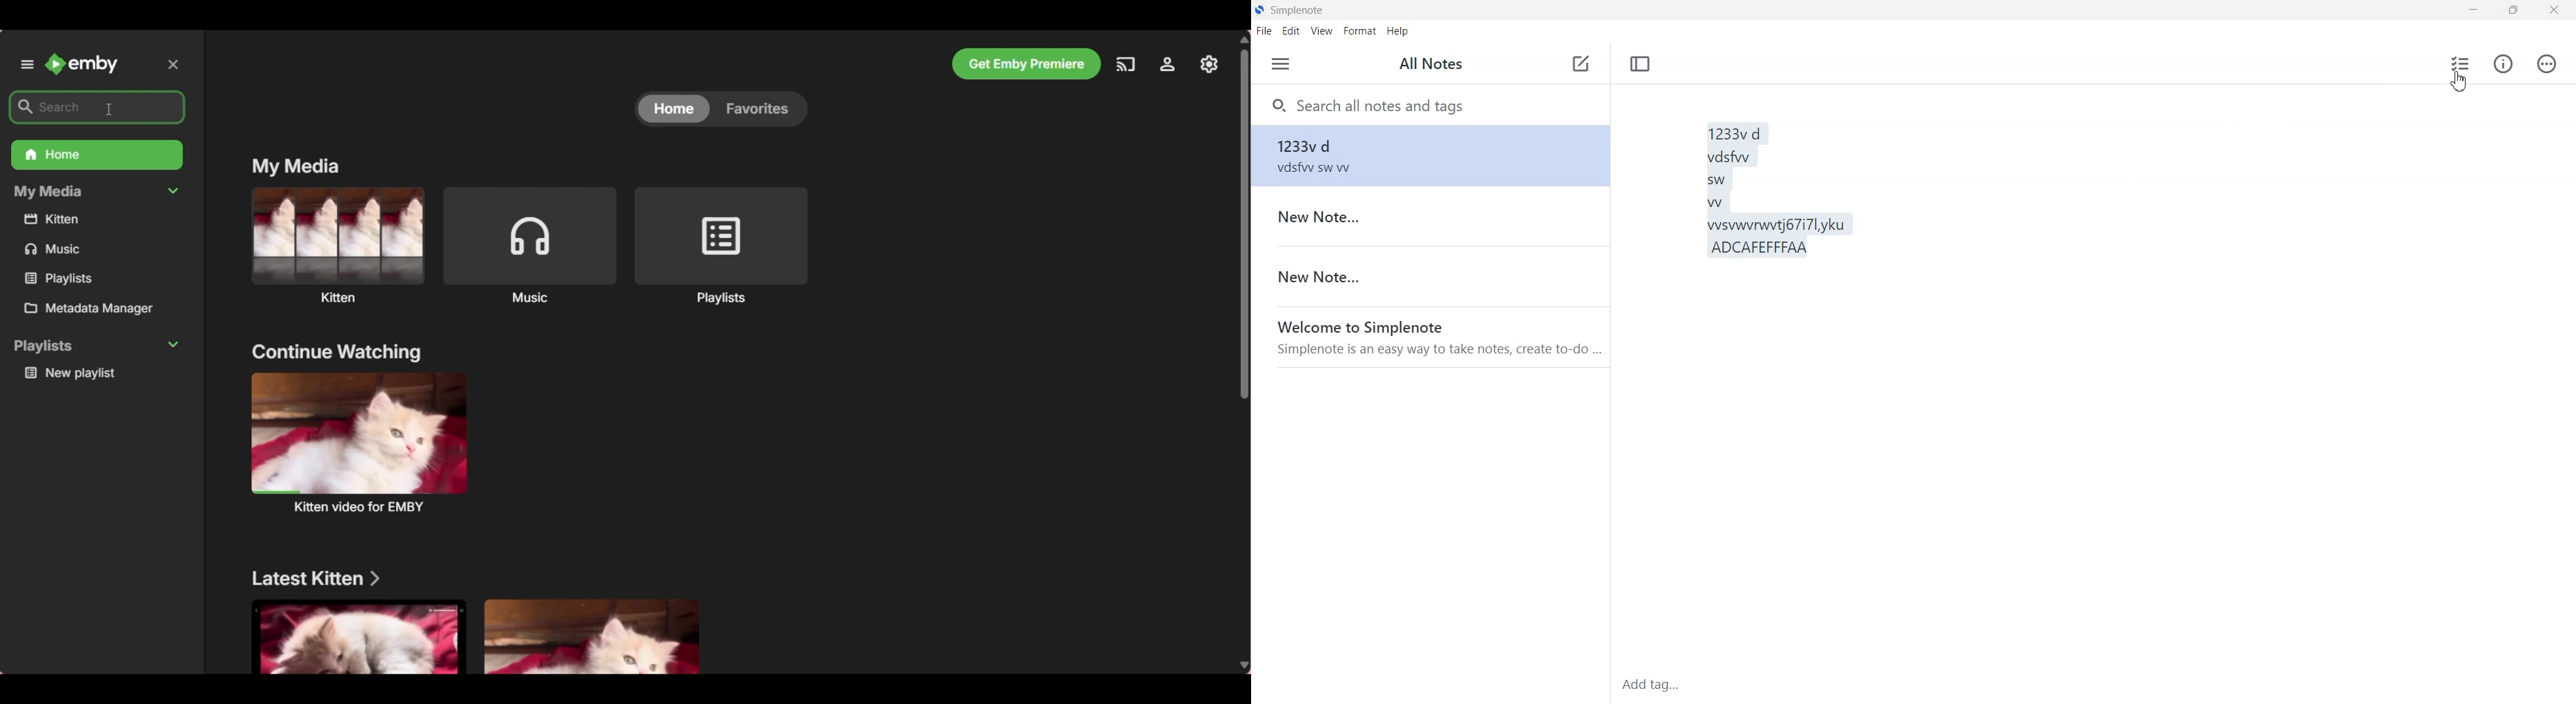 This screenshot has width=2576, height=728. Describe the element at coordinates (2553, 11) in the screenshot. I see `Close` at that location.